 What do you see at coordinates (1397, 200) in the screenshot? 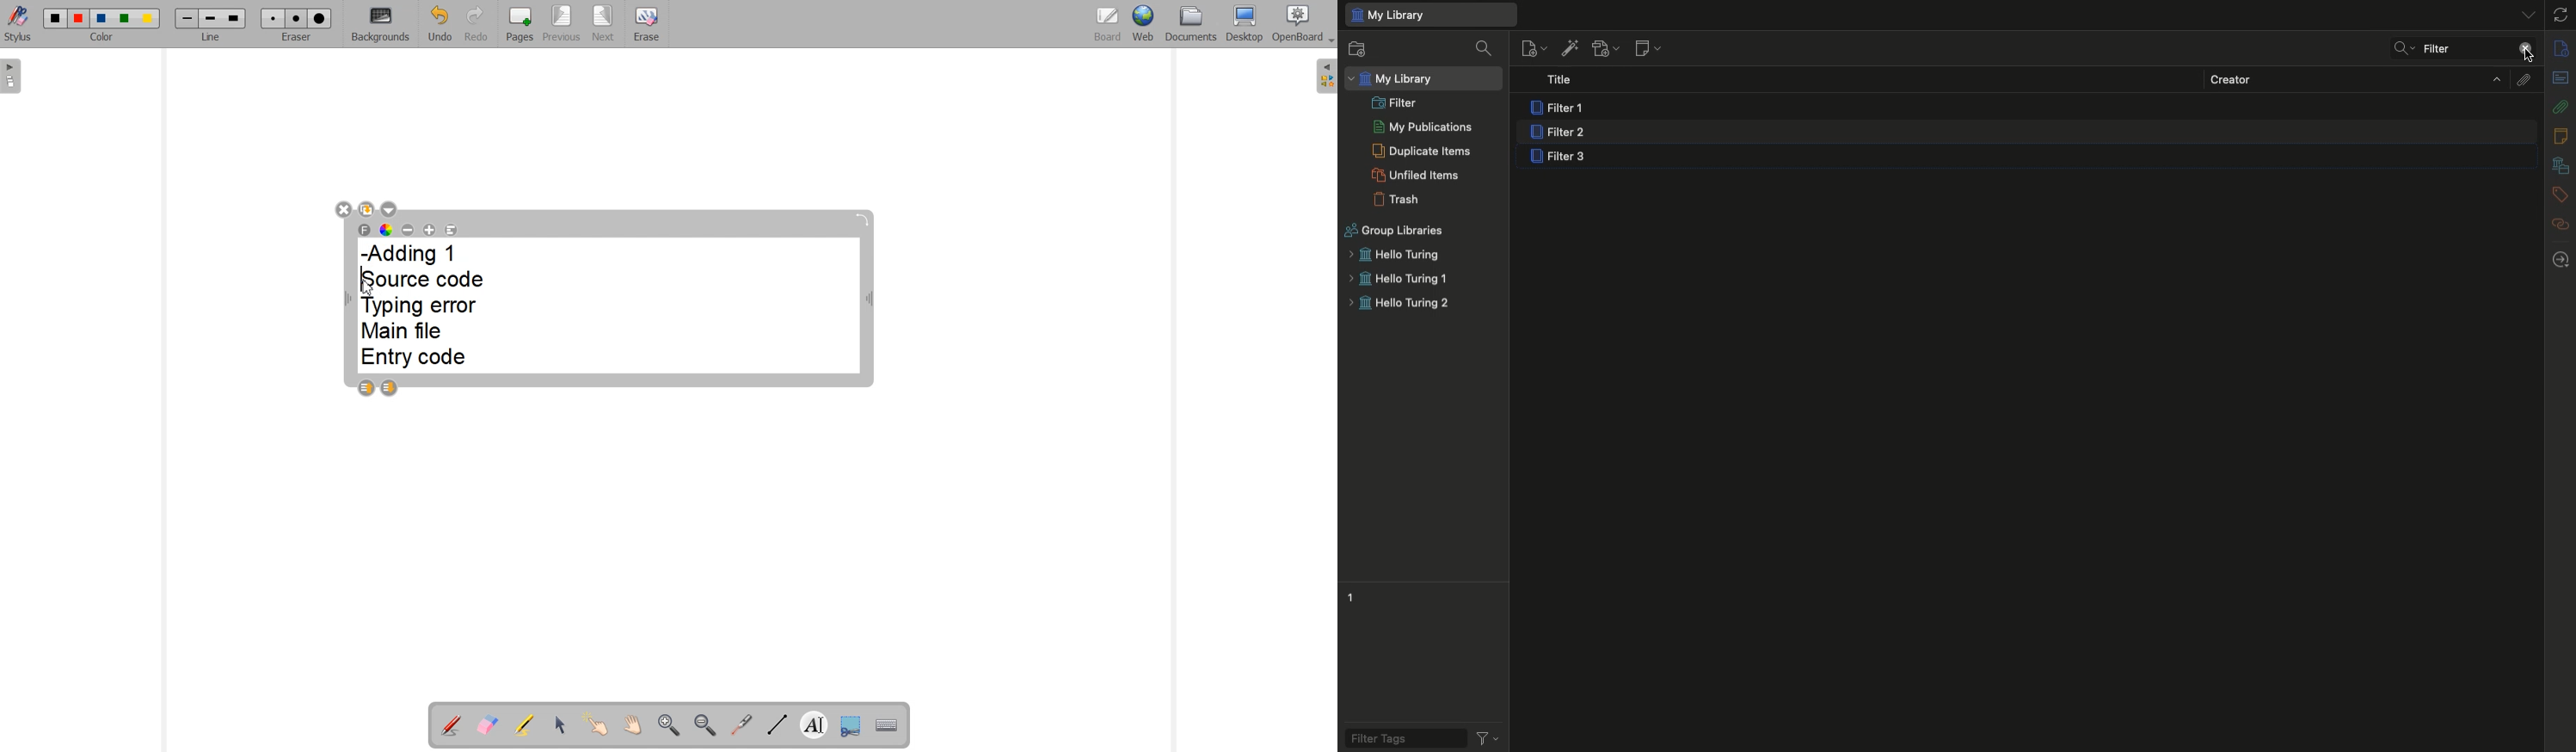
I see `Trash` at bounding box center [1397, 200].